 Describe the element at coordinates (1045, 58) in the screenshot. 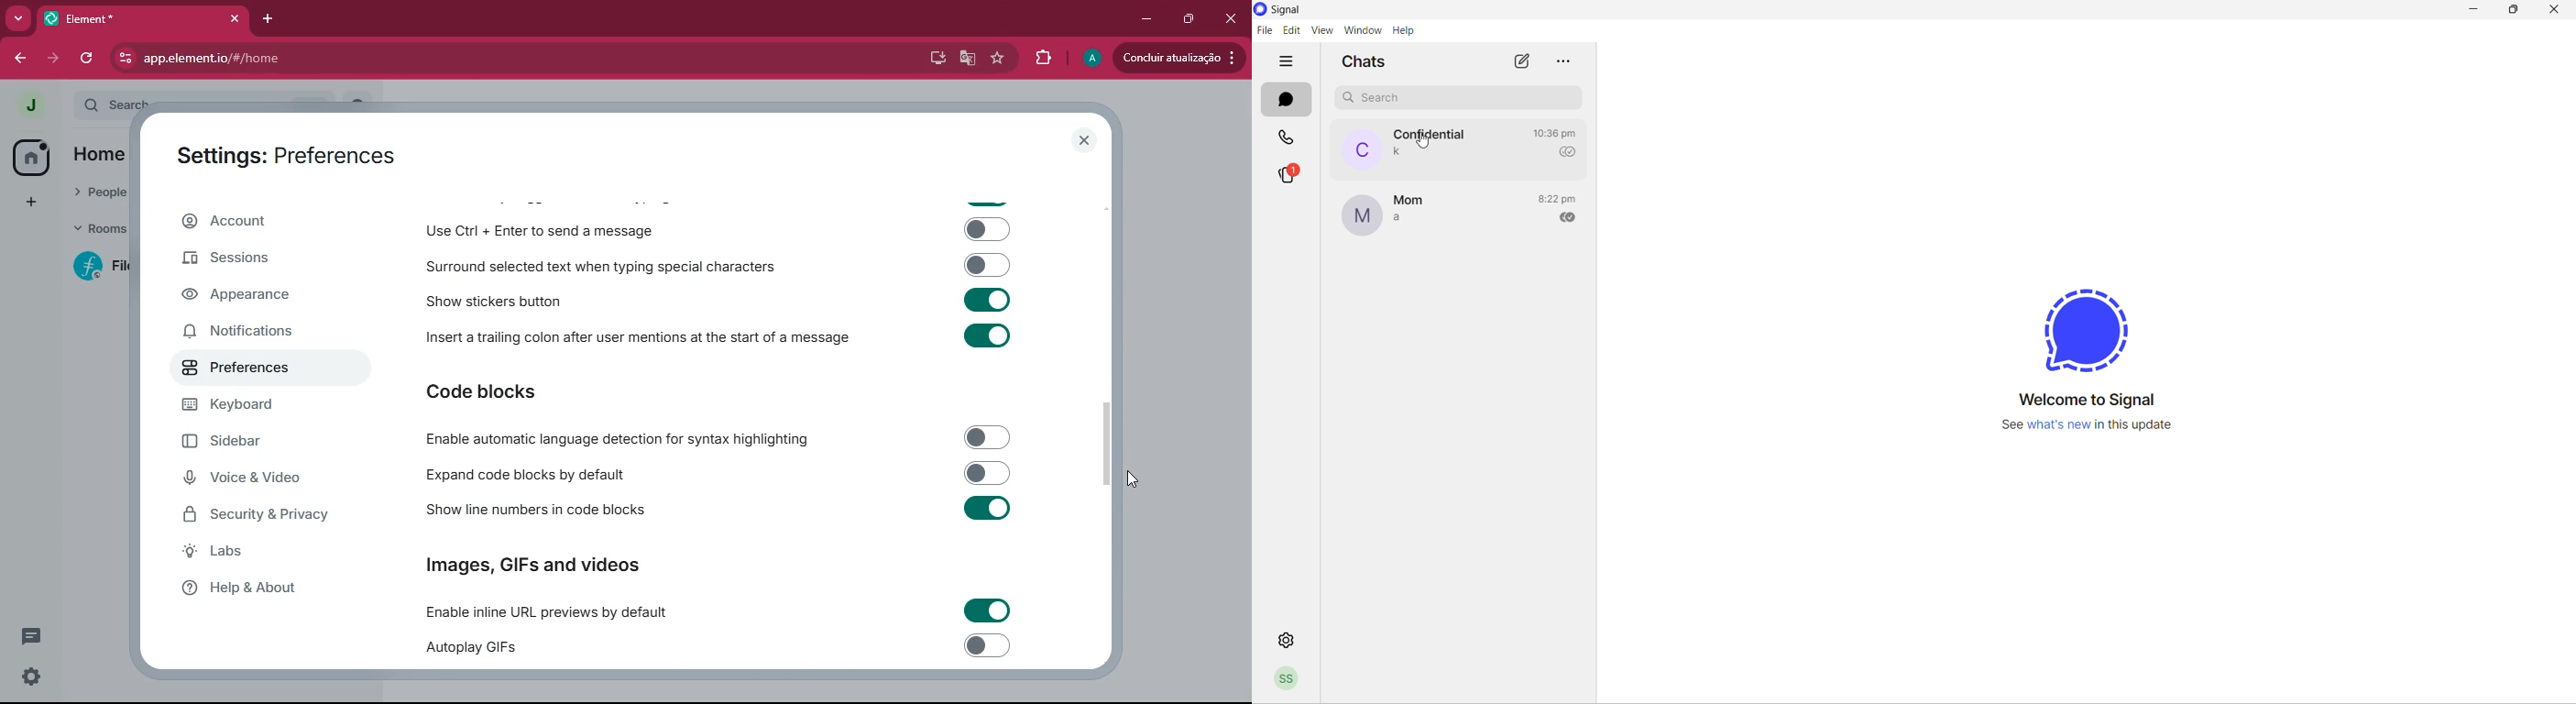

I see `extensions` at that location.